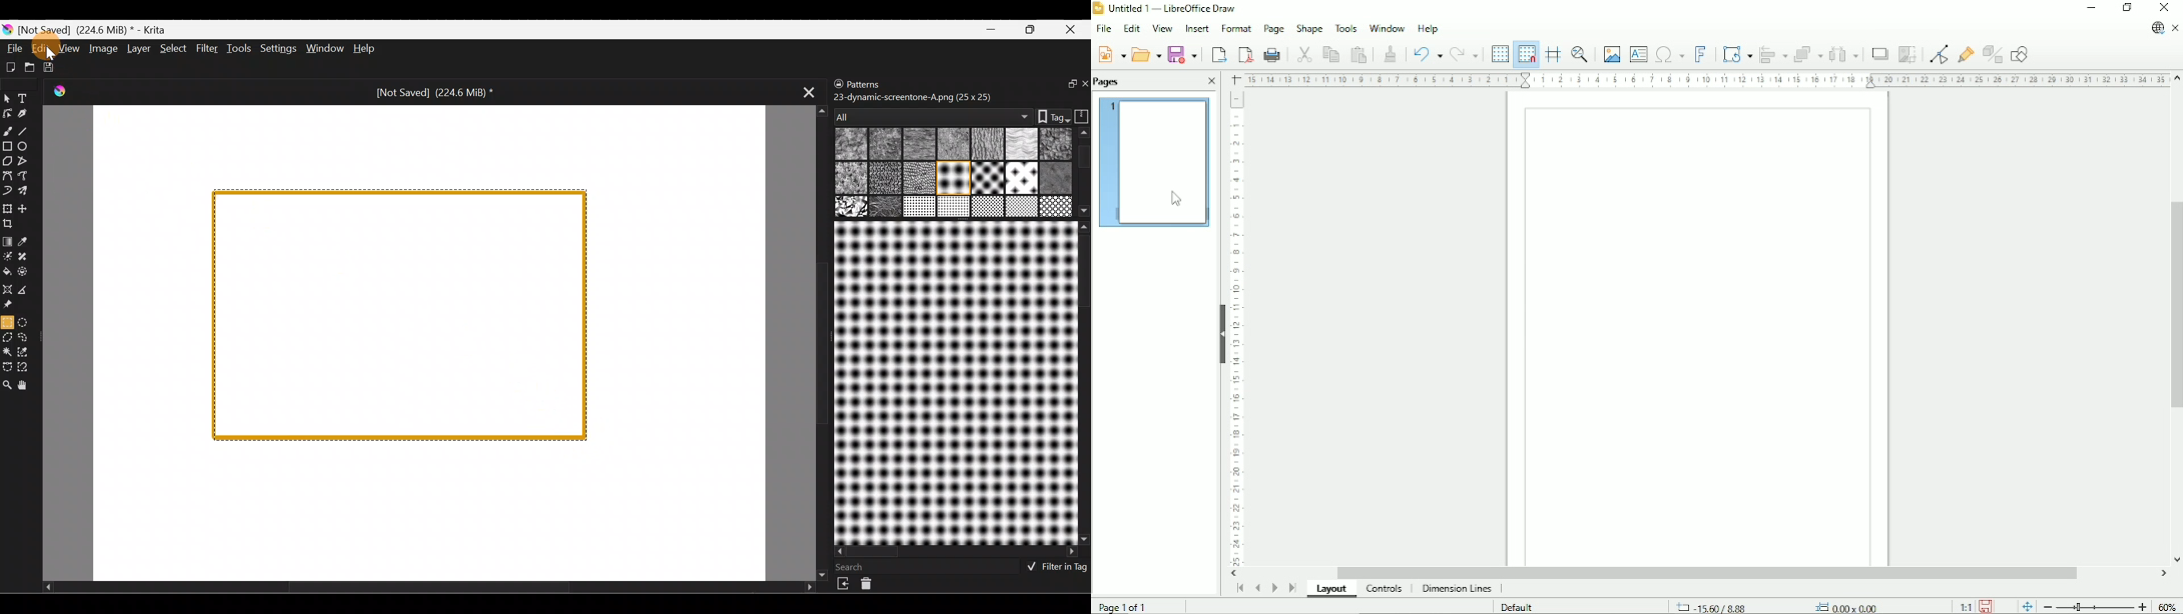 The width and height of the screenshot is (2184, 616). I want to click on Hide, so click(1222, 330).